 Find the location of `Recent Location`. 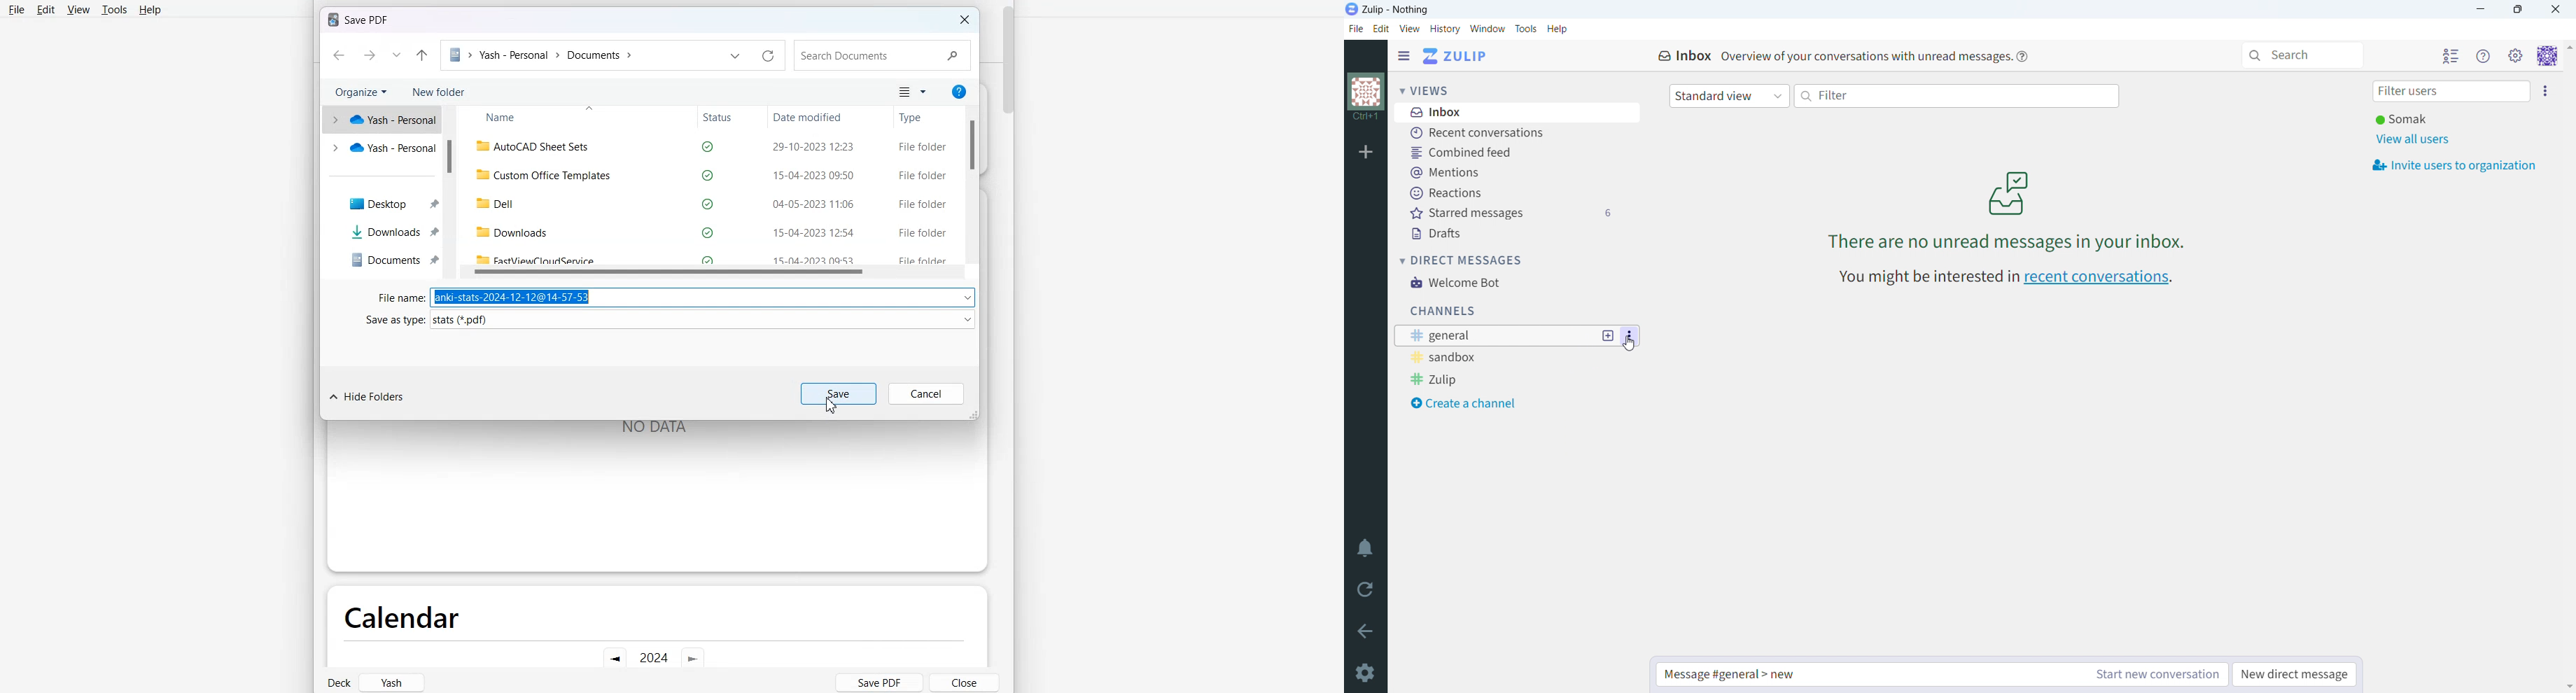

Recent Location is located at coordinates (398, 55).